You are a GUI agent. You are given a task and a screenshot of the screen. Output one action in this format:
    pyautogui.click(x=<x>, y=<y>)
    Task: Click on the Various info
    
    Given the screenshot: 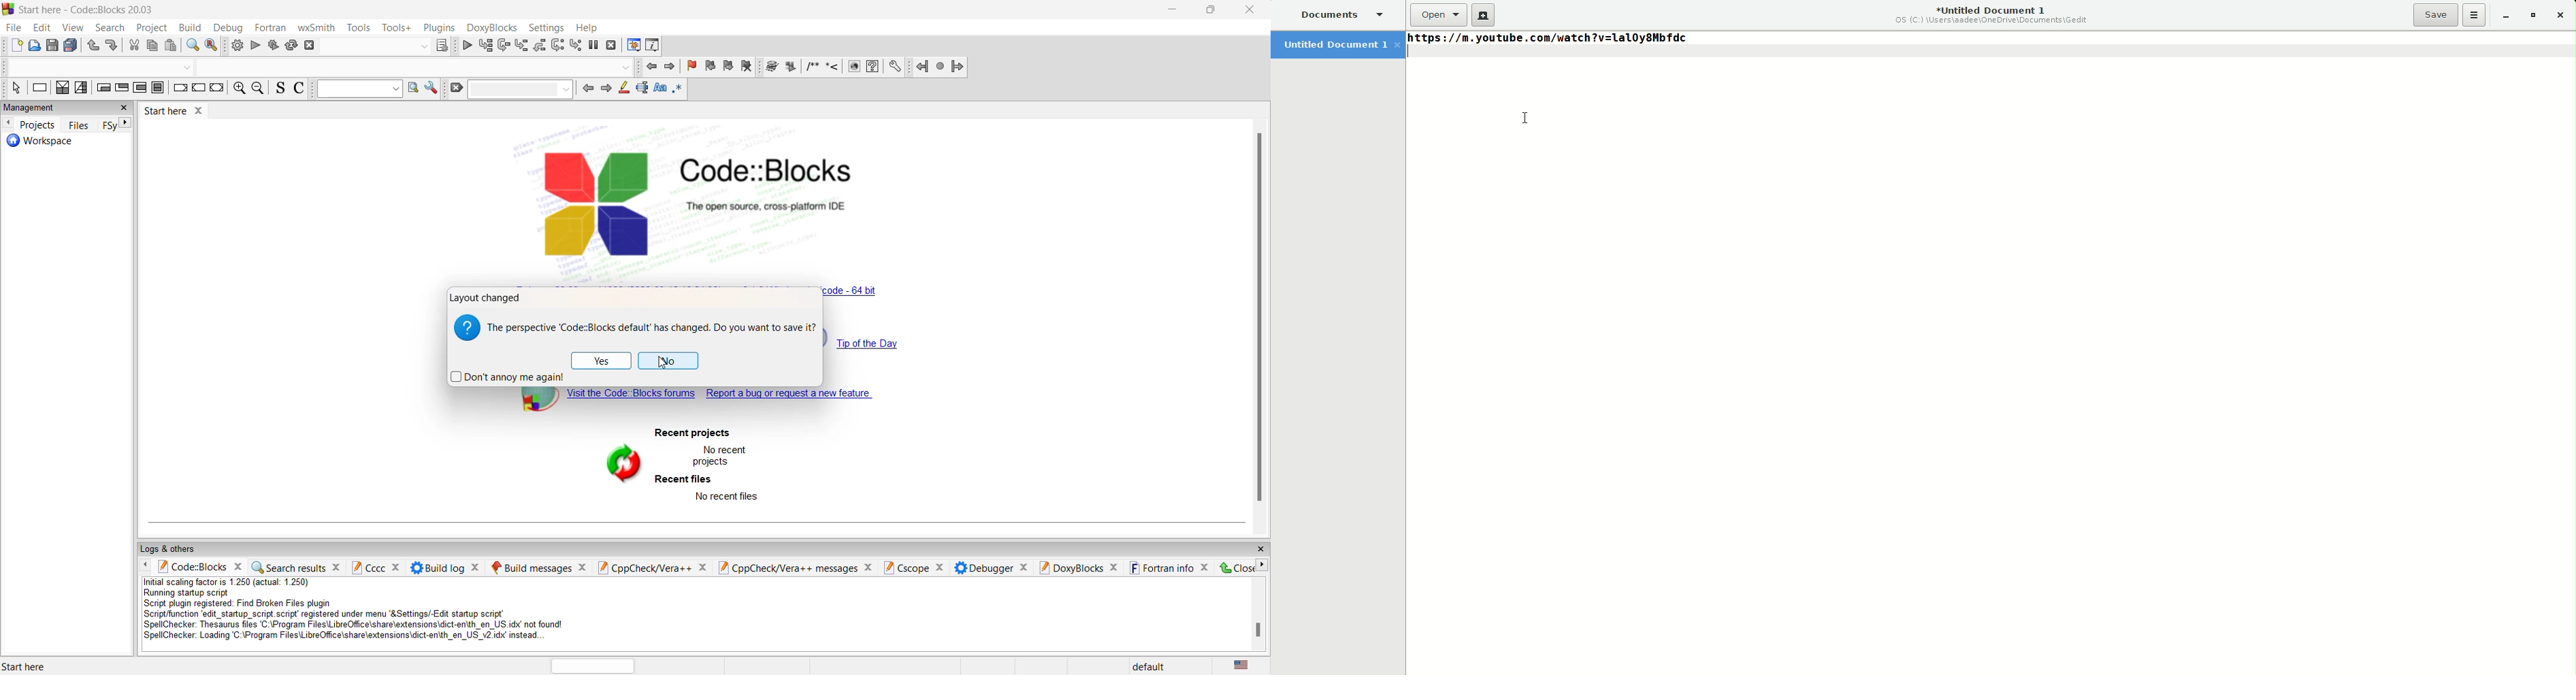 What is the action you would take?
    pyautogui.click(x=653, y=44)
    